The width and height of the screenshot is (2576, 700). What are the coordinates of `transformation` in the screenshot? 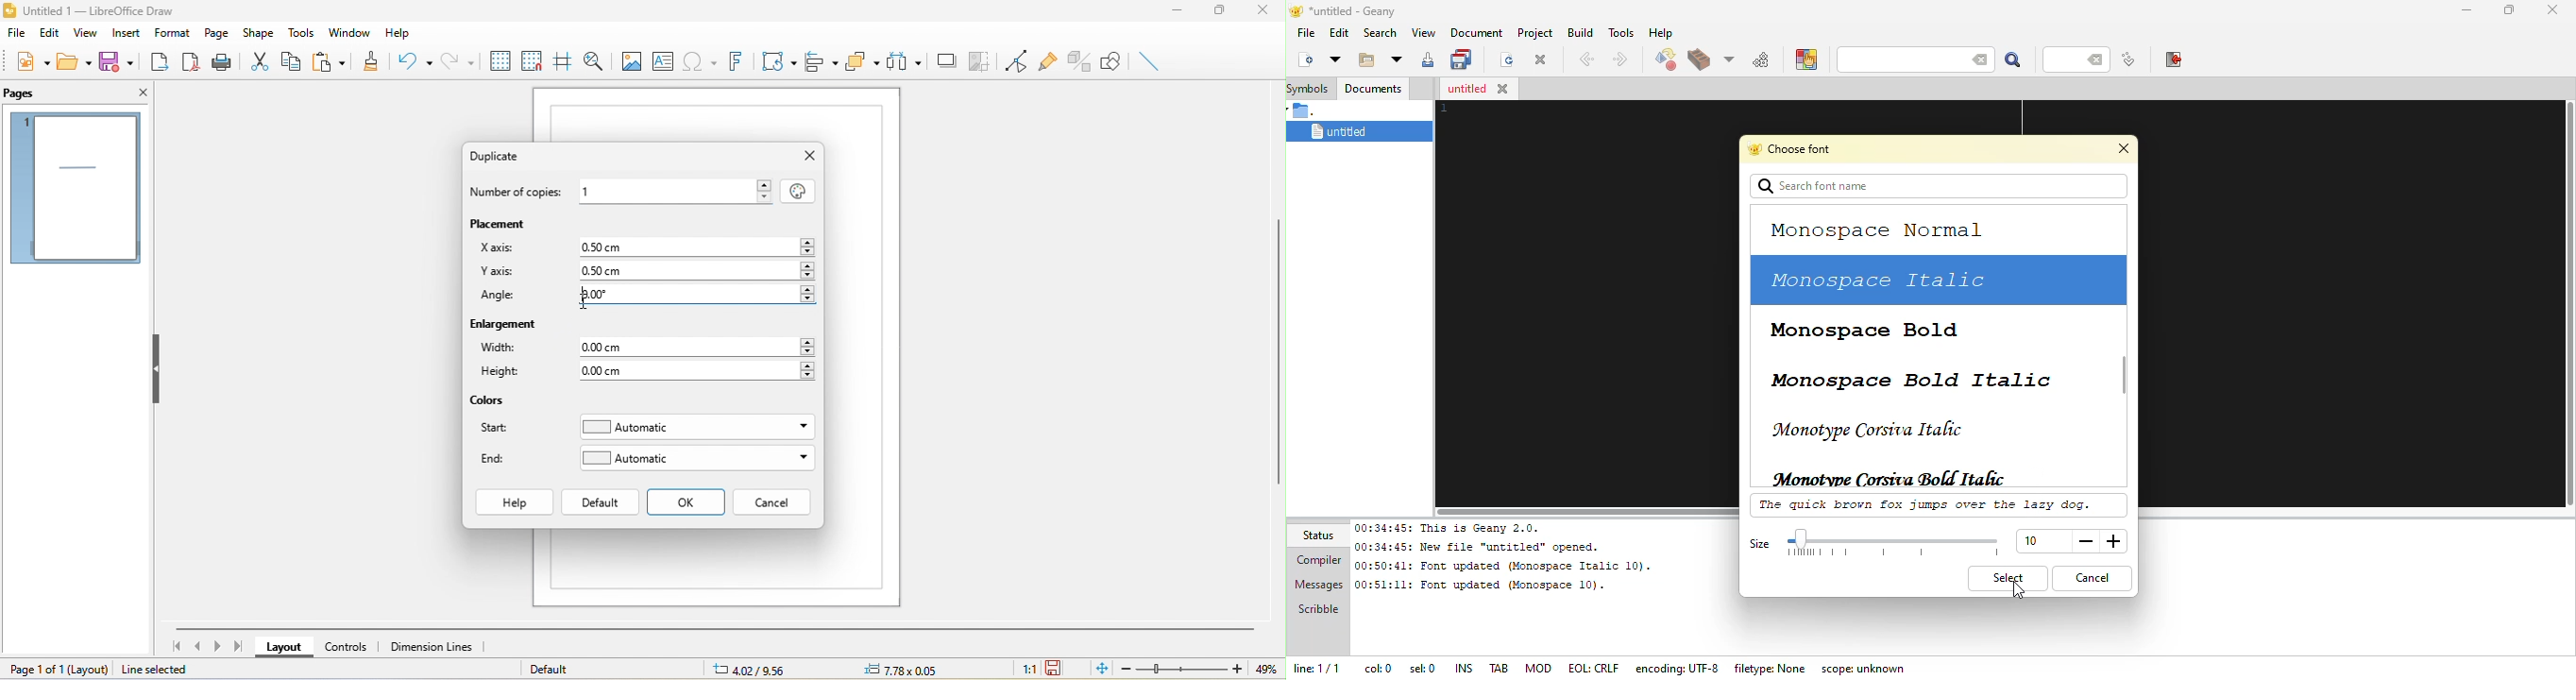 It's located at (777, 62).